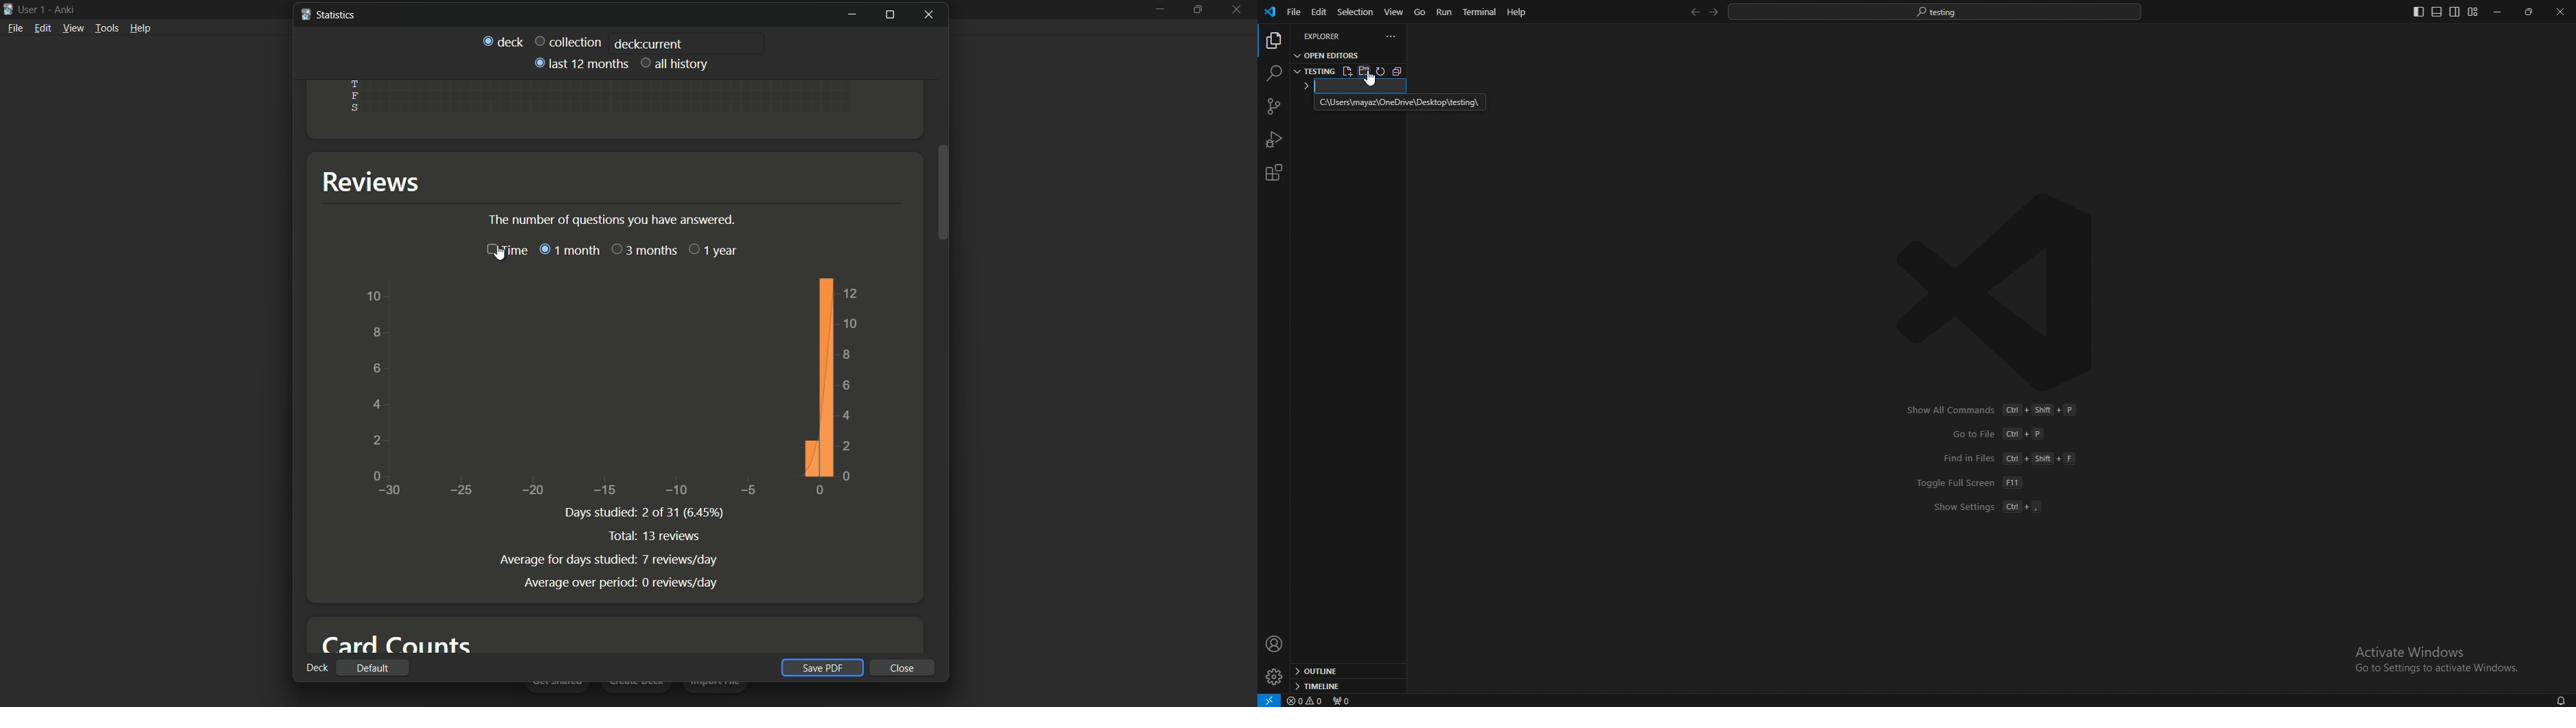 This screenshot has width=2576, height=728. I want to click on source code, so click(1273, 107).